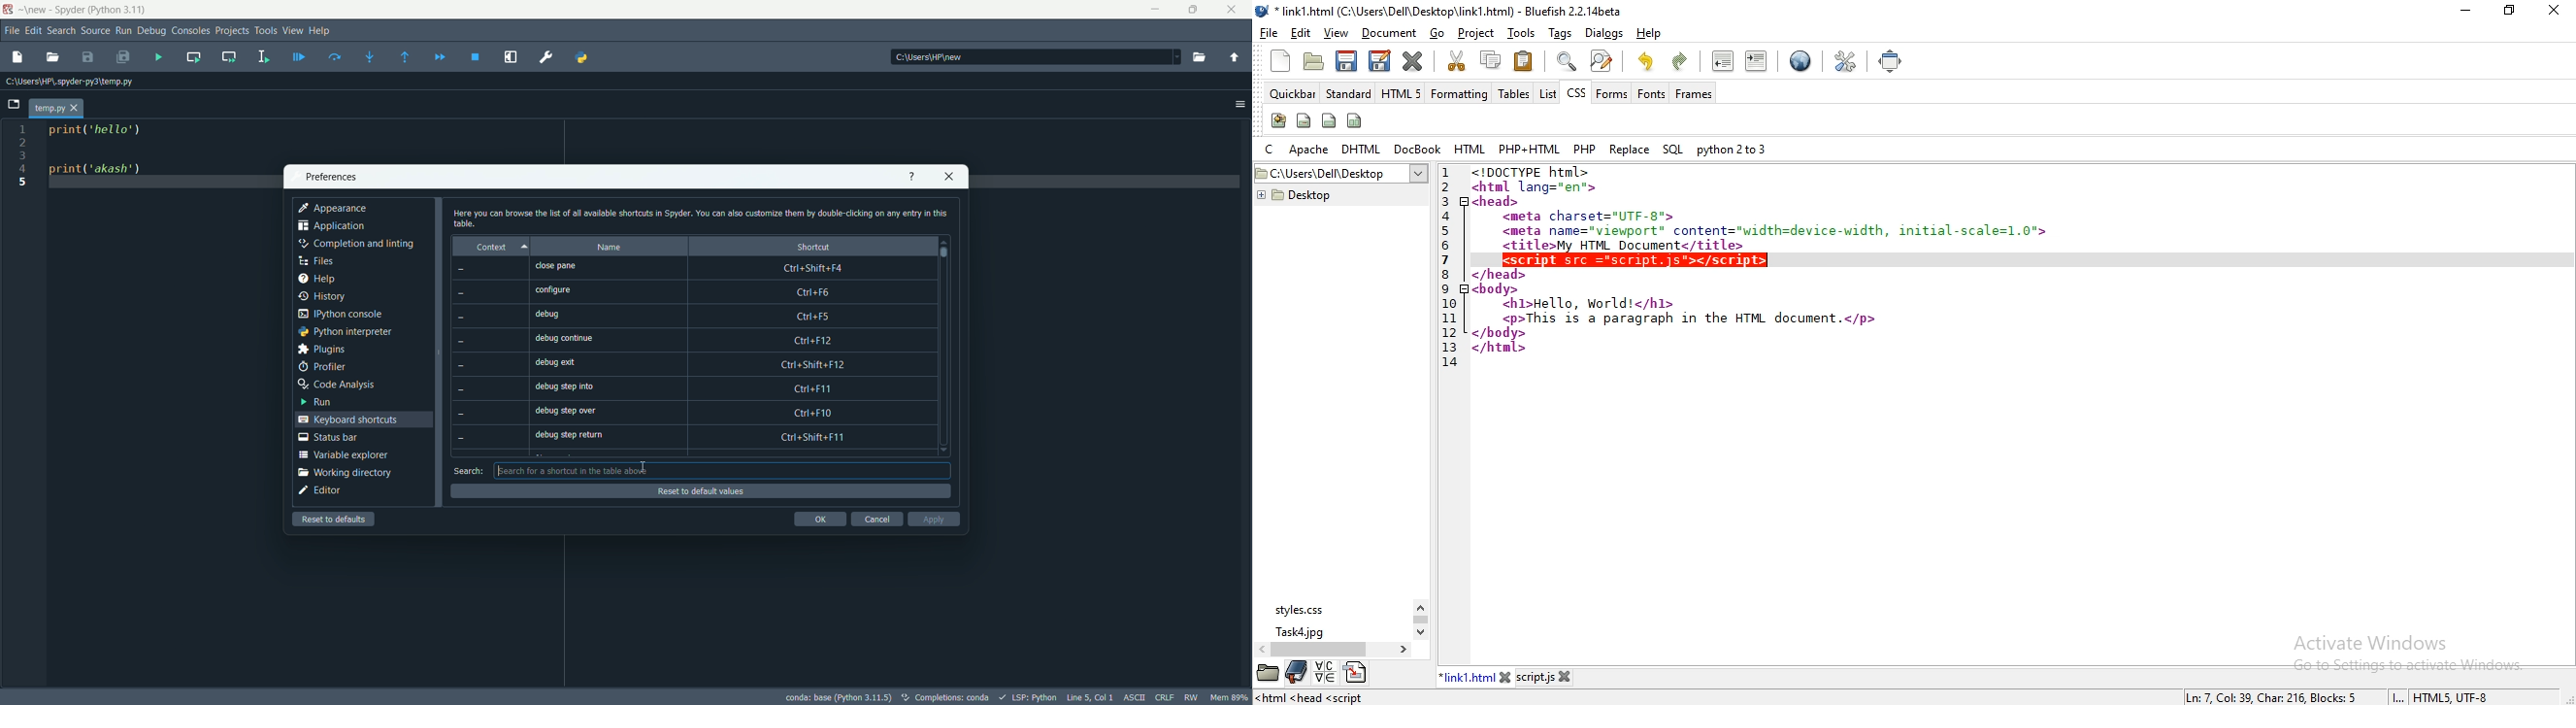  Describe the element at coordinates (643, 467) in the screenshot. I see `cursor` at that location.